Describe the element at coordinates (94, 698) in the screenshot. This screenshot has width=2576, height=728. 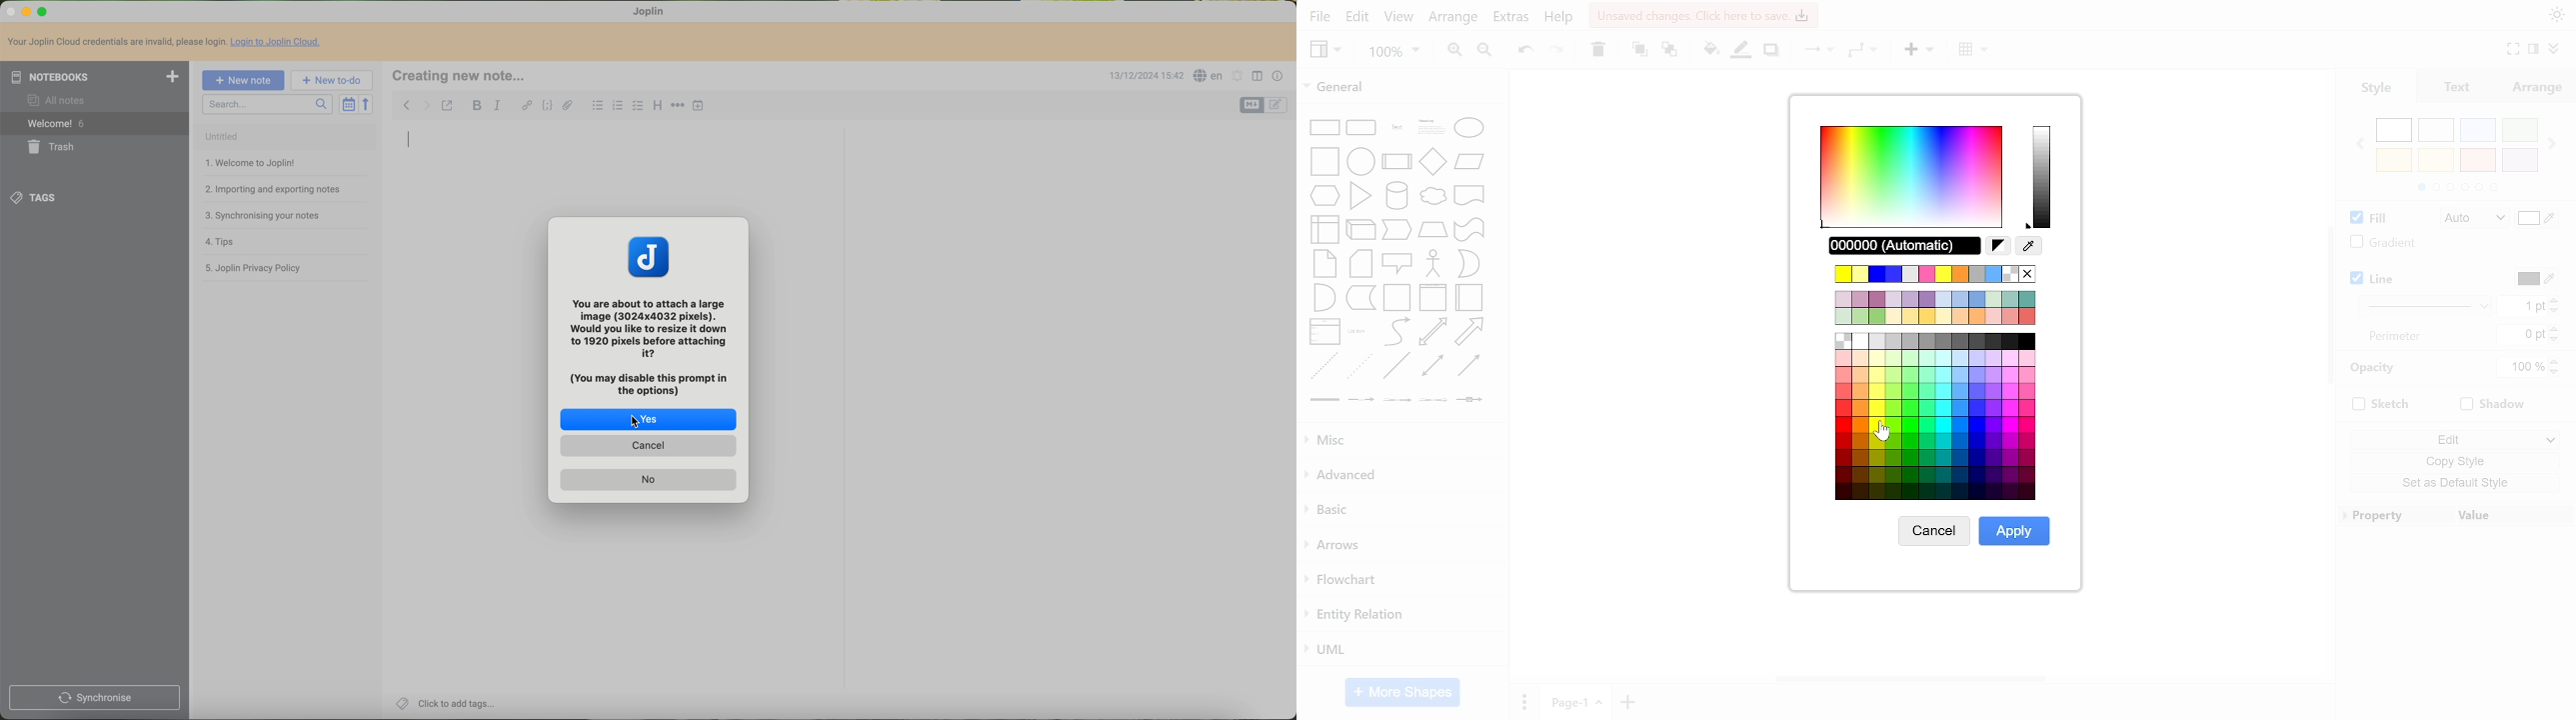
I see `synchronise` at that location.